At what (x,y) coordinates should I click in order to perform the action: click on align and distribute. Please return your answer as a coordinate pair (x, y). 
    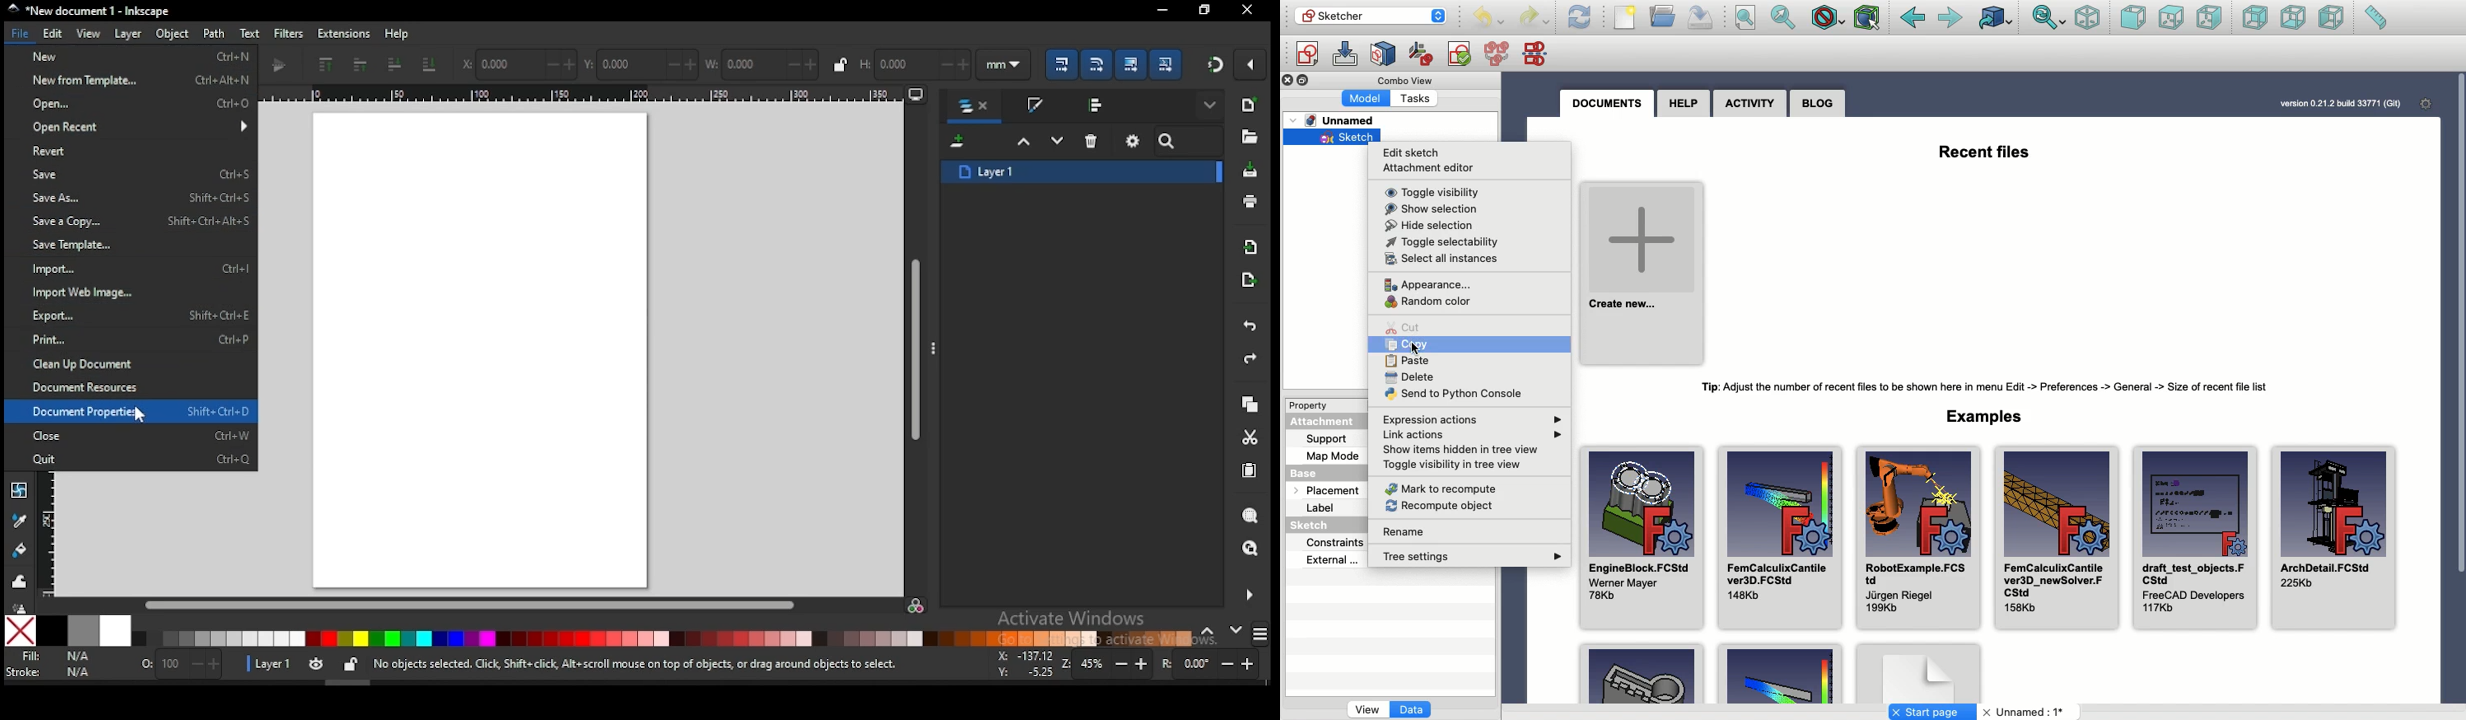
    Looking at the image, I should click on (1098, 104).